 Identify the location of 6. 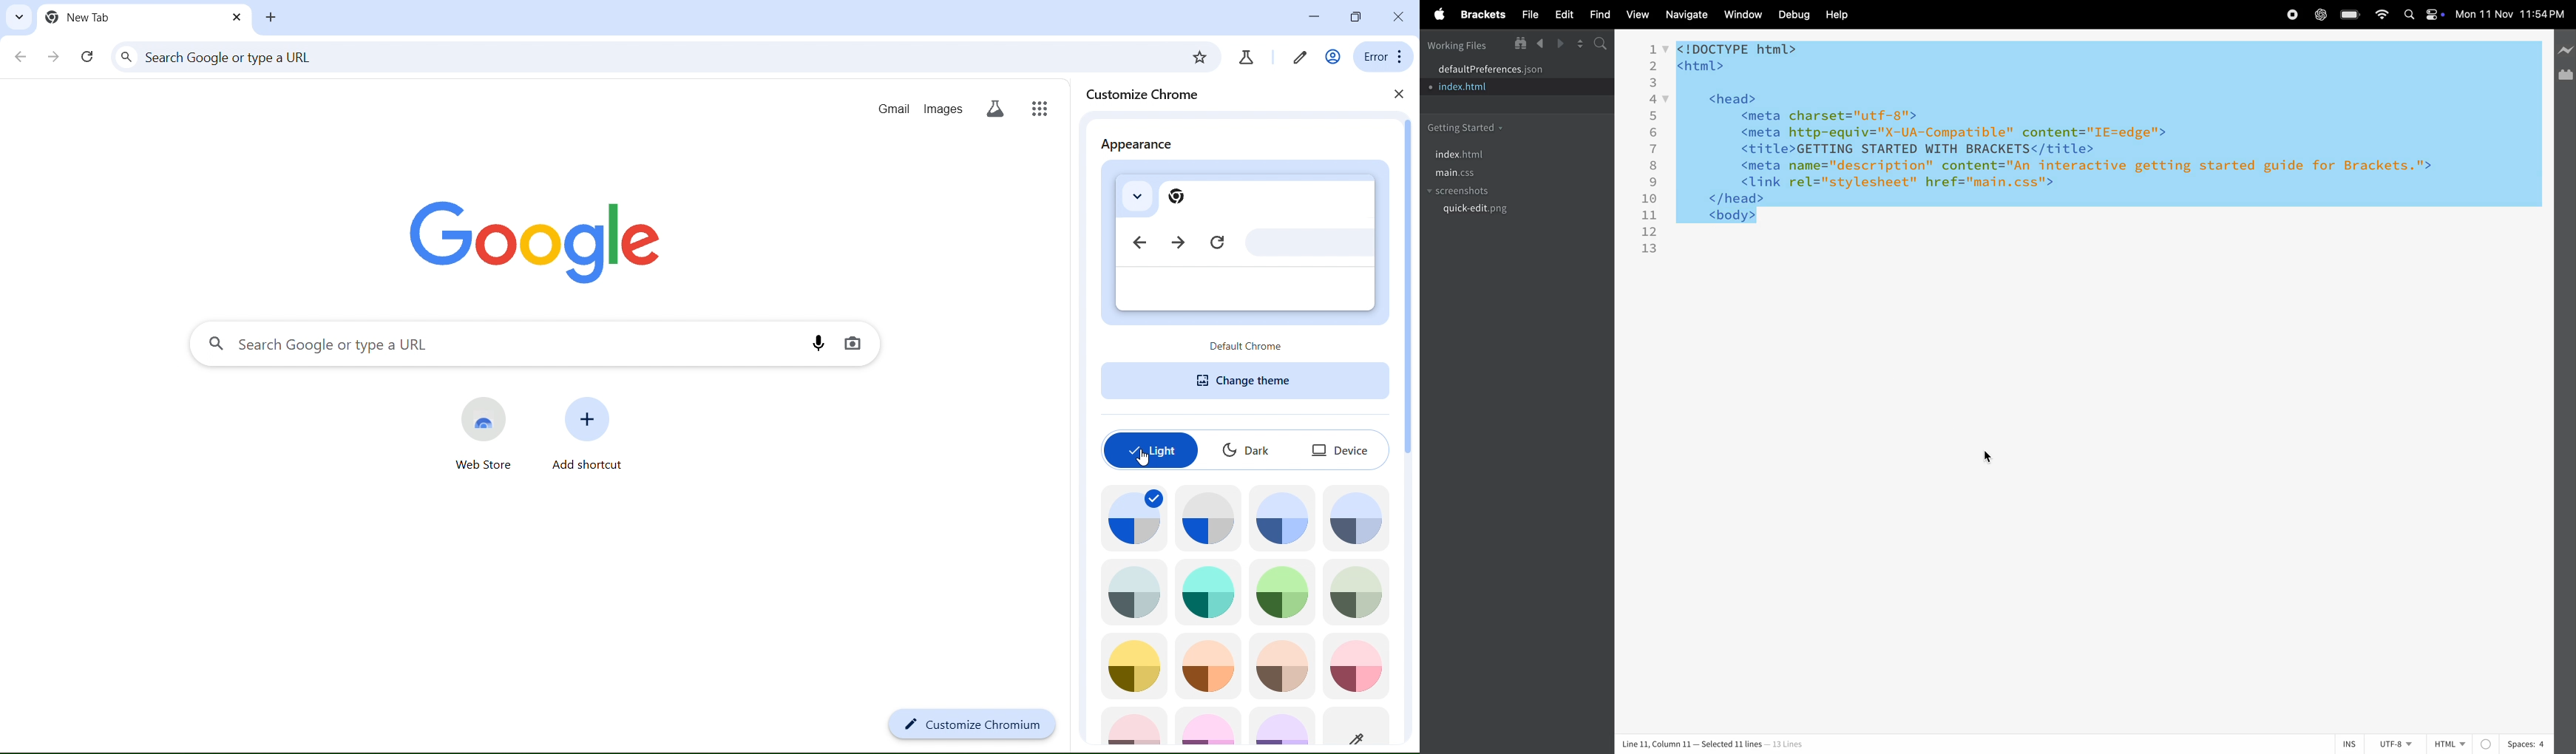
(1654, 133).